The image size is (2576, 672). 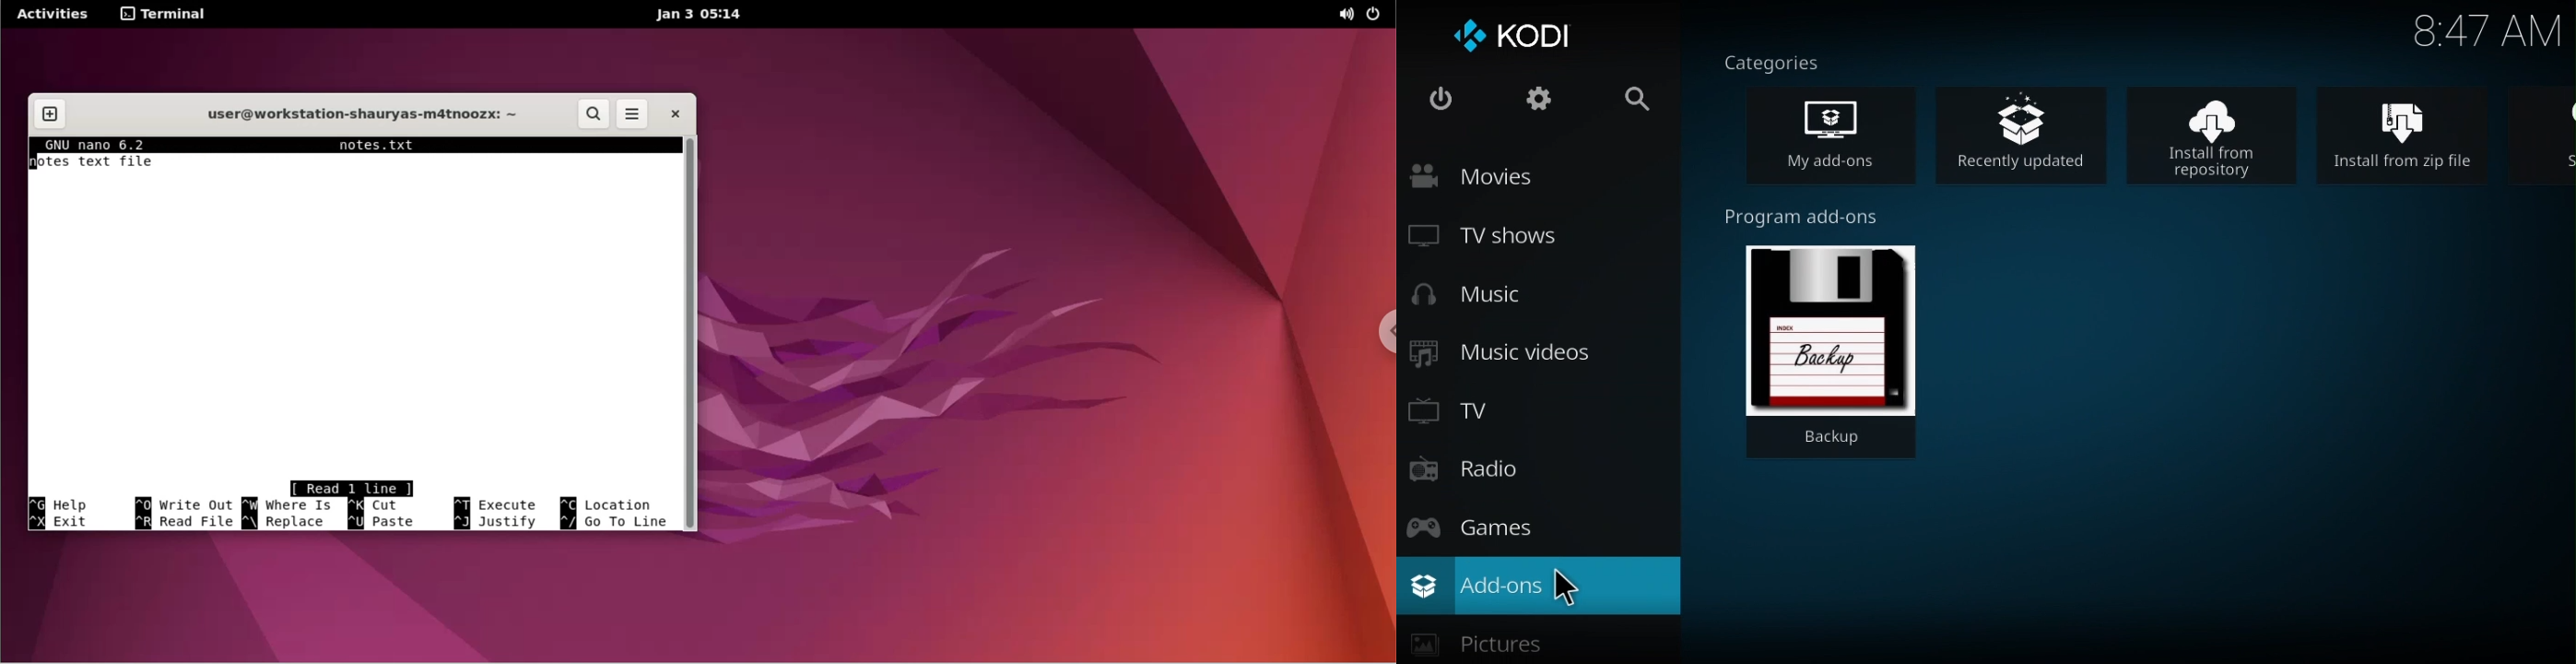 What do you see at coordinates (382, 146) in the screenshot?
I see `notes.txt ` at bounding box center [382, 146].